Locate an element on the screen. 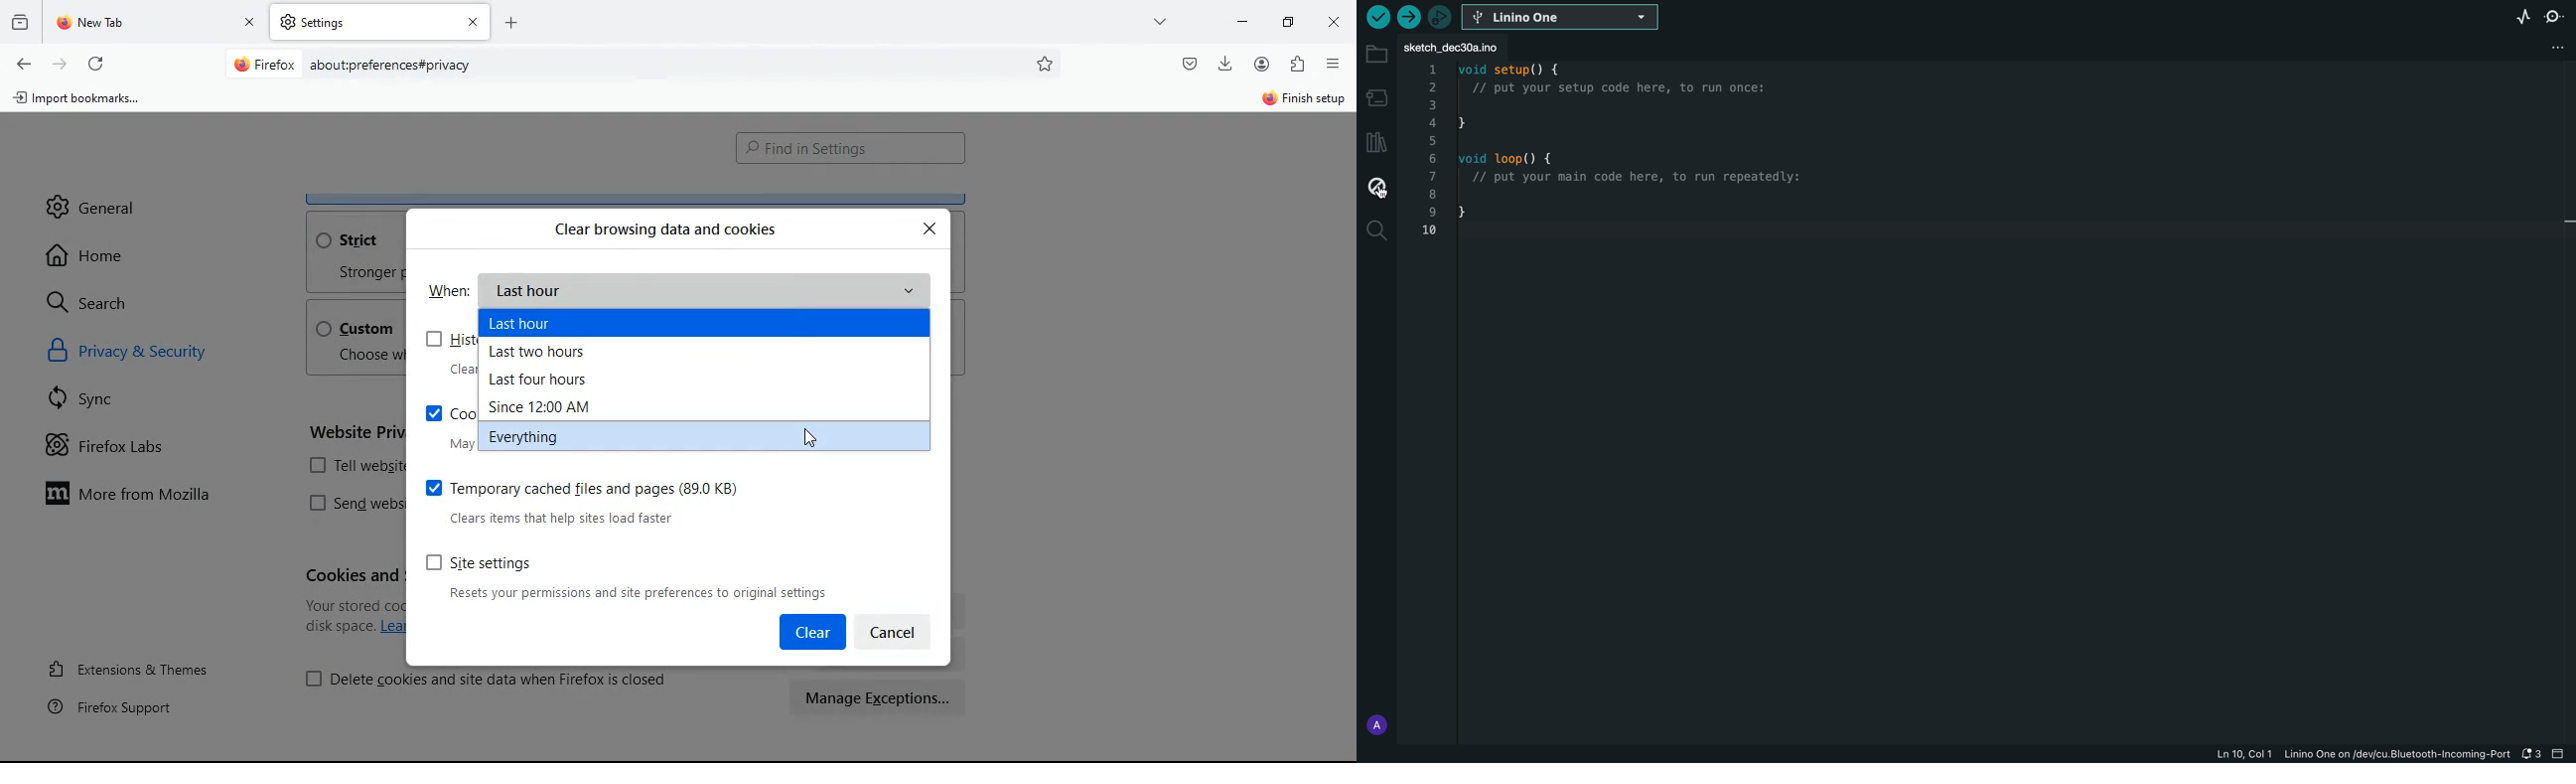 The image size is (2576, 784). clear browsing data and cookies is located at coordinates (665, 229).